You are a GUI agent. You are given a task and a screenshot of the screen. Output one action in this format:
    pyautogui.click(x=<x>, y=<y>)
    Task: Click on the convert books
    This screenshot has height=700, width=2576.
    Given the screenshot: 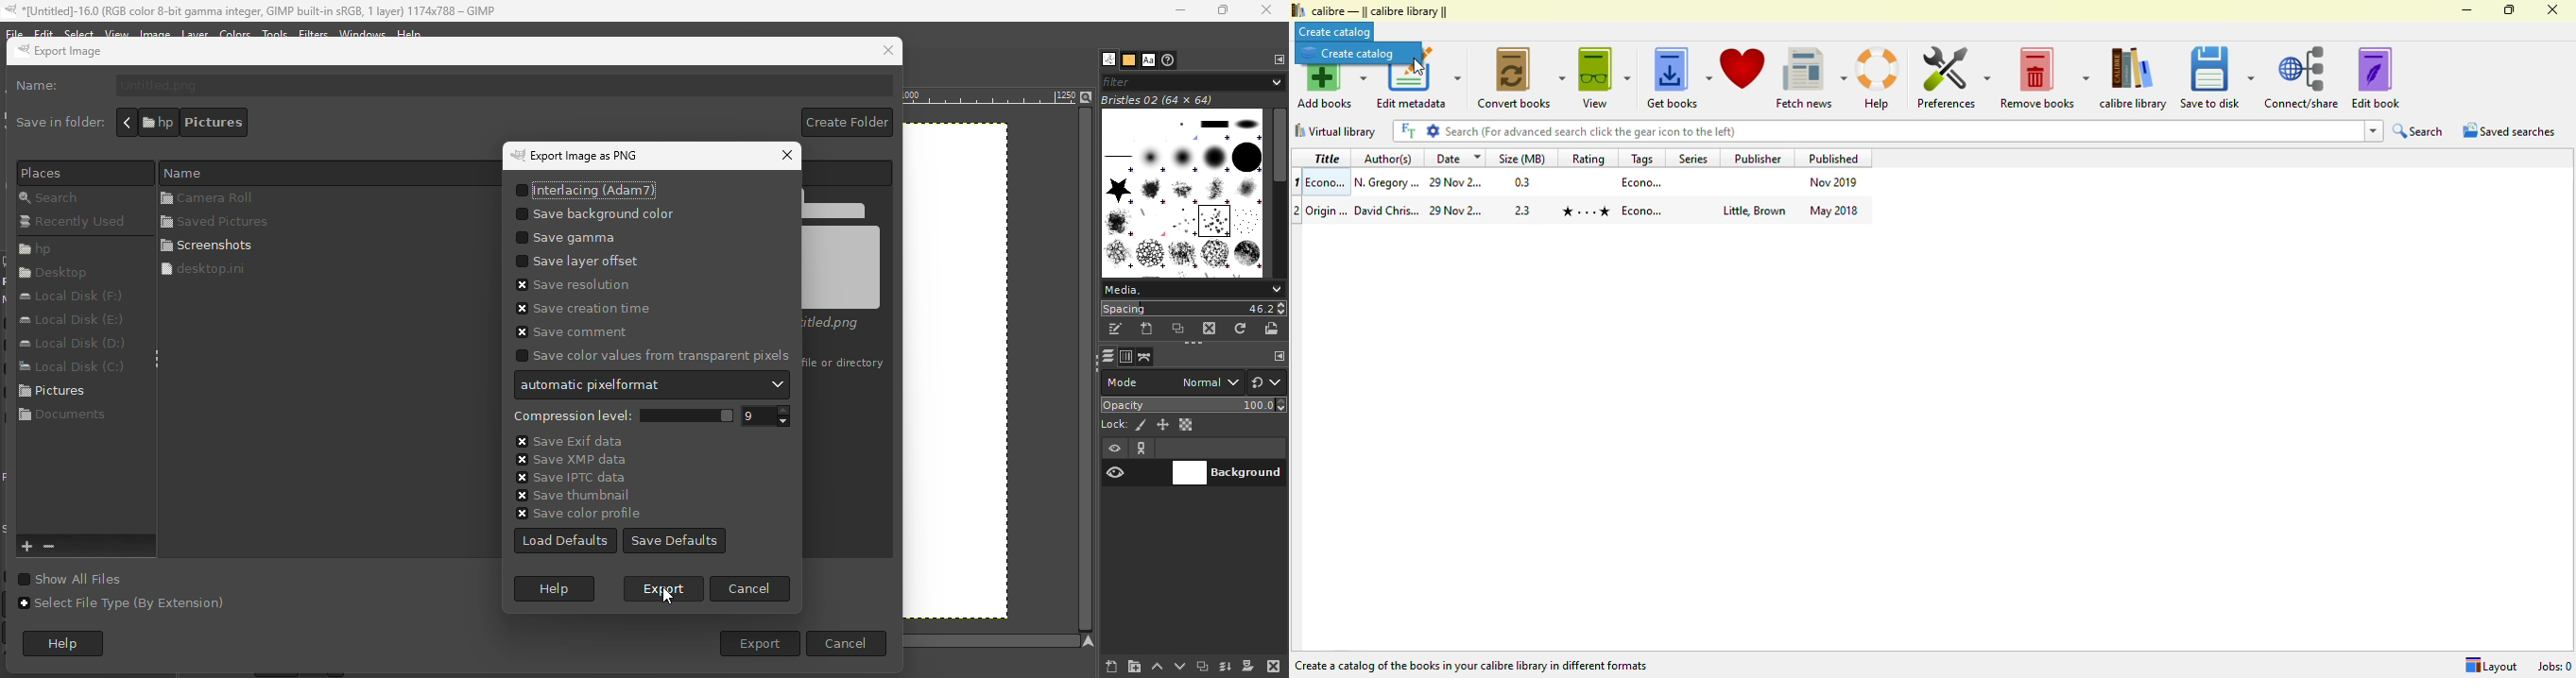 What is the action you would take?
    pyautogui.click(x=1520, y=77)
    